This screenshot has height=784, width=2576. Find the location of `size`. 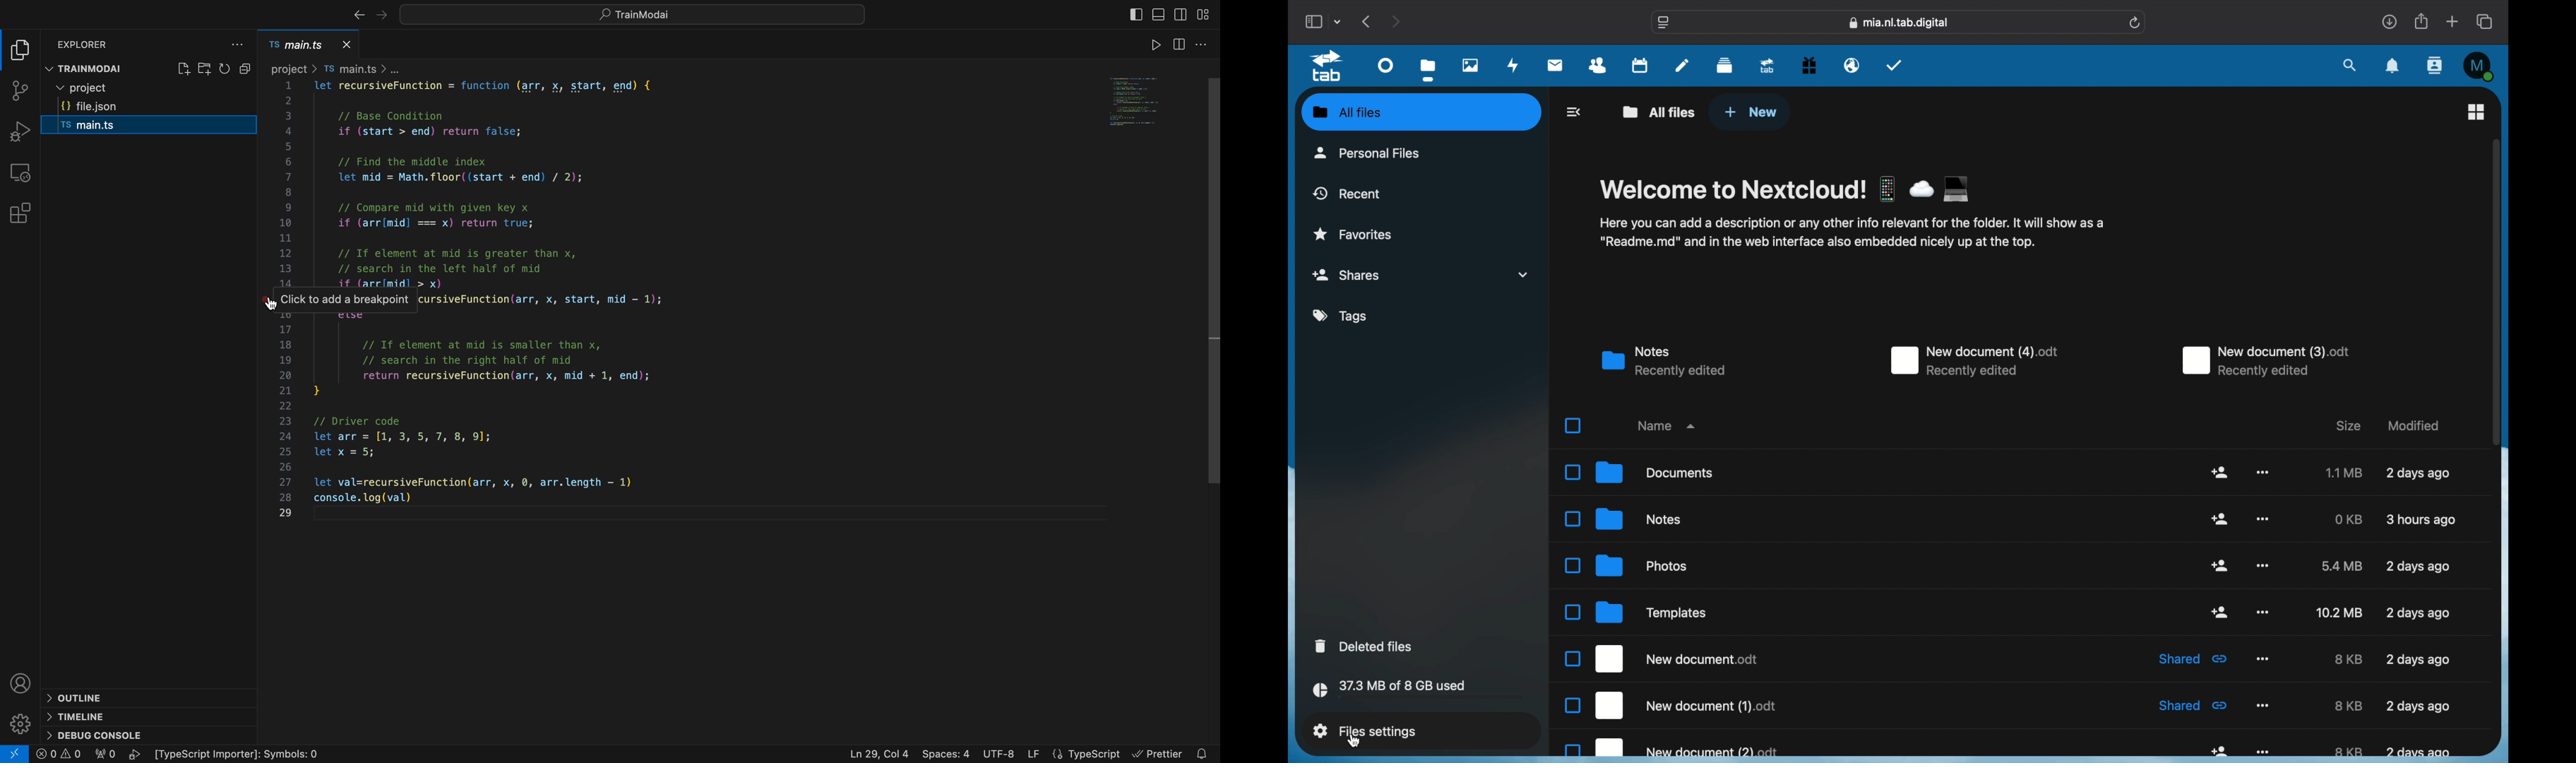

size is located at coordinates (2348, 660).